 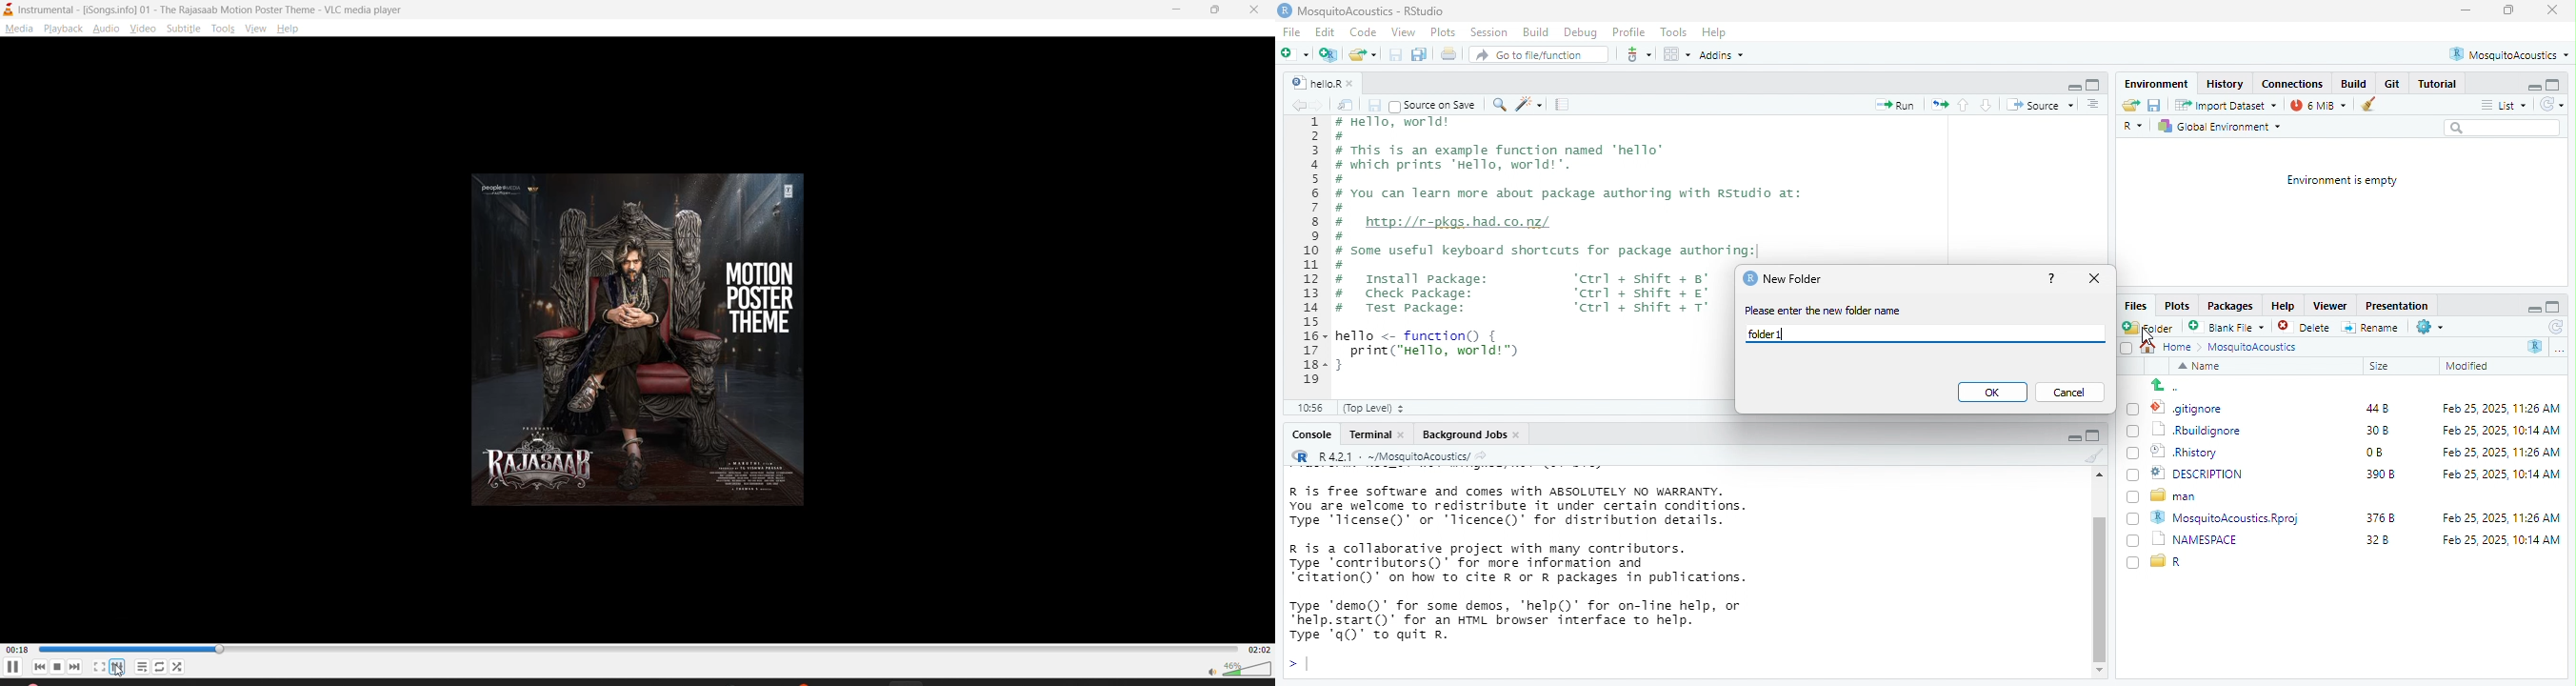 What do you see at coordinates (2205, 539) in the screenshot?
I see ` NAMESPACE` at bounding box center [2205, 539].